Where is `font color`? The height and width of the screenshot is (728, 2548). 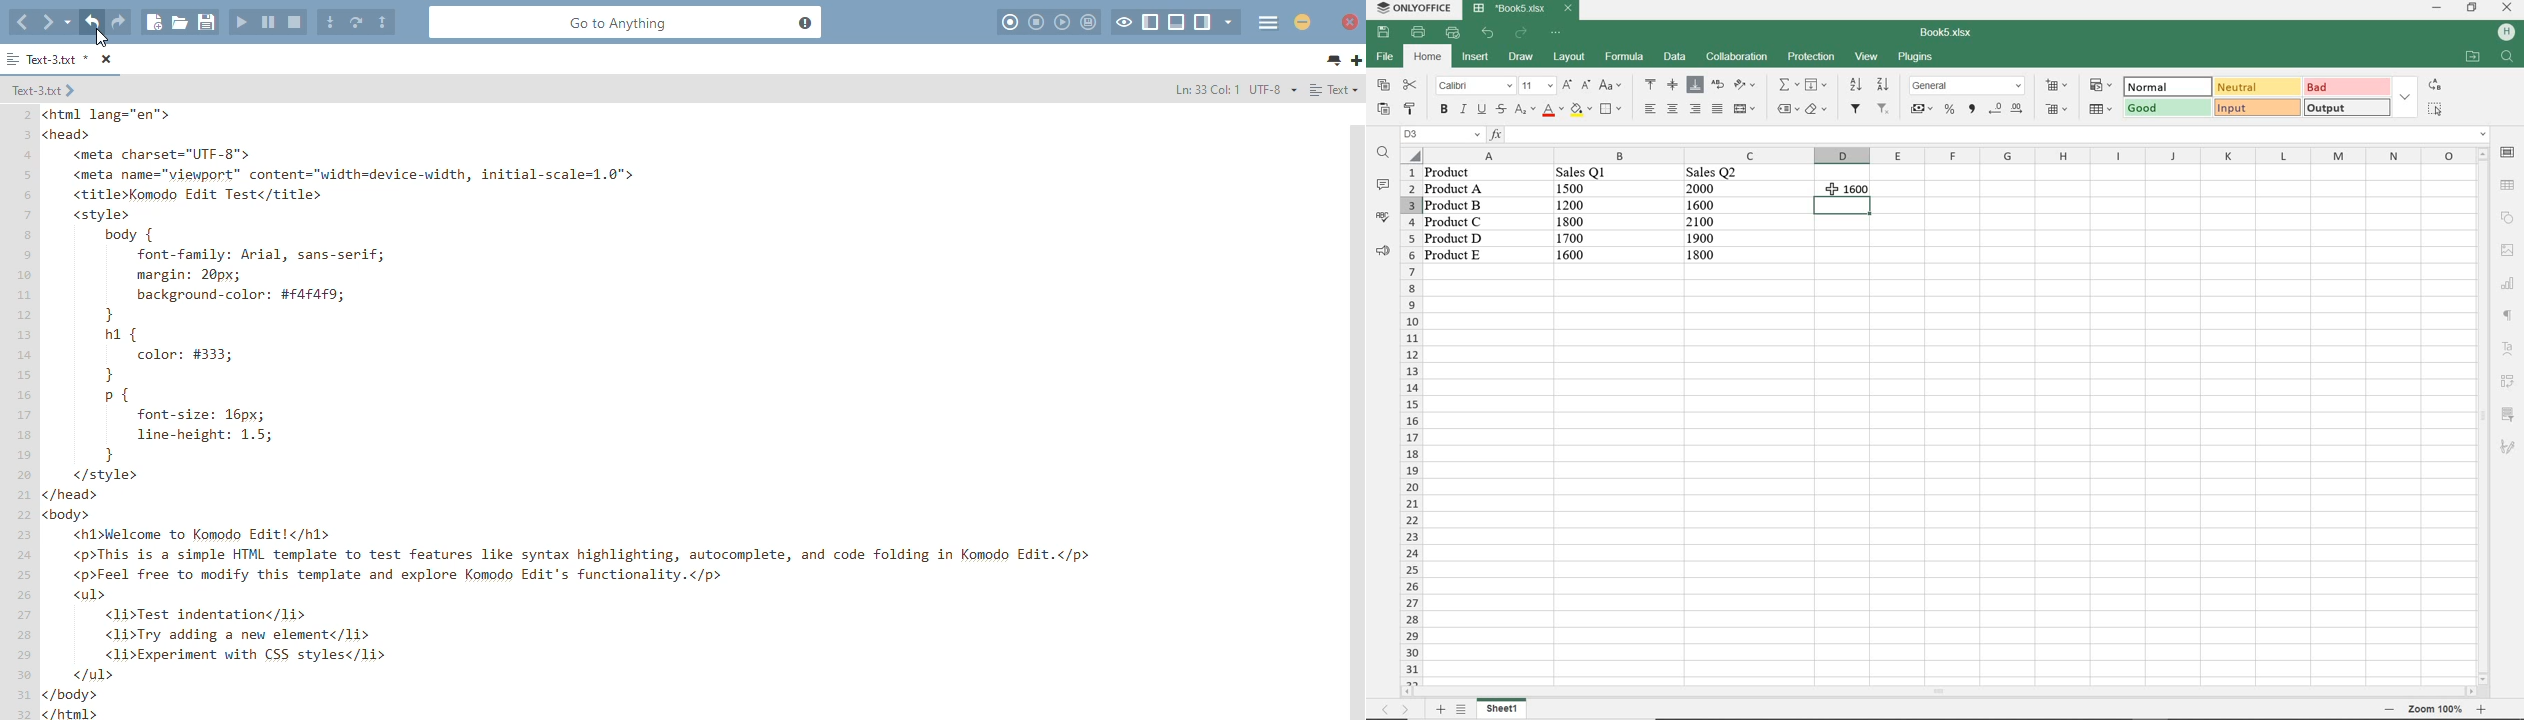 font color is located at coordinates (1550, 110).